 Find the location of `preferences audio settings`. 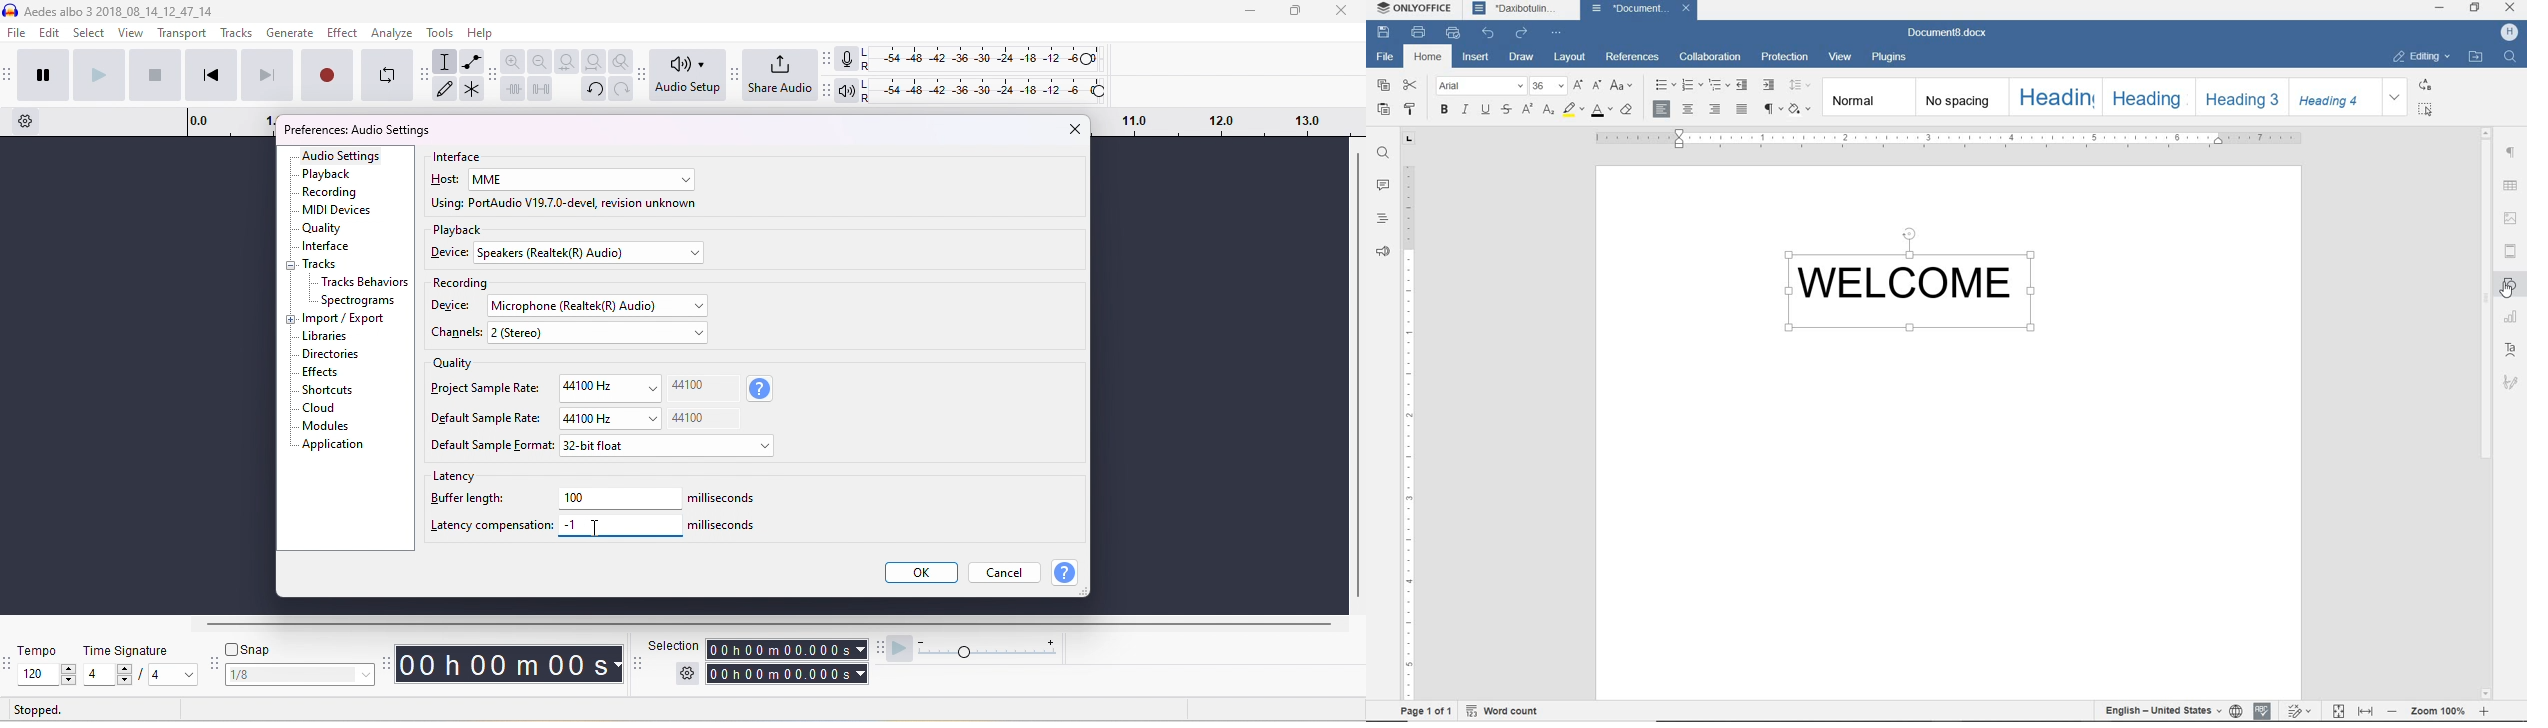

preferences audio settings is located at coordinates (356, 130).